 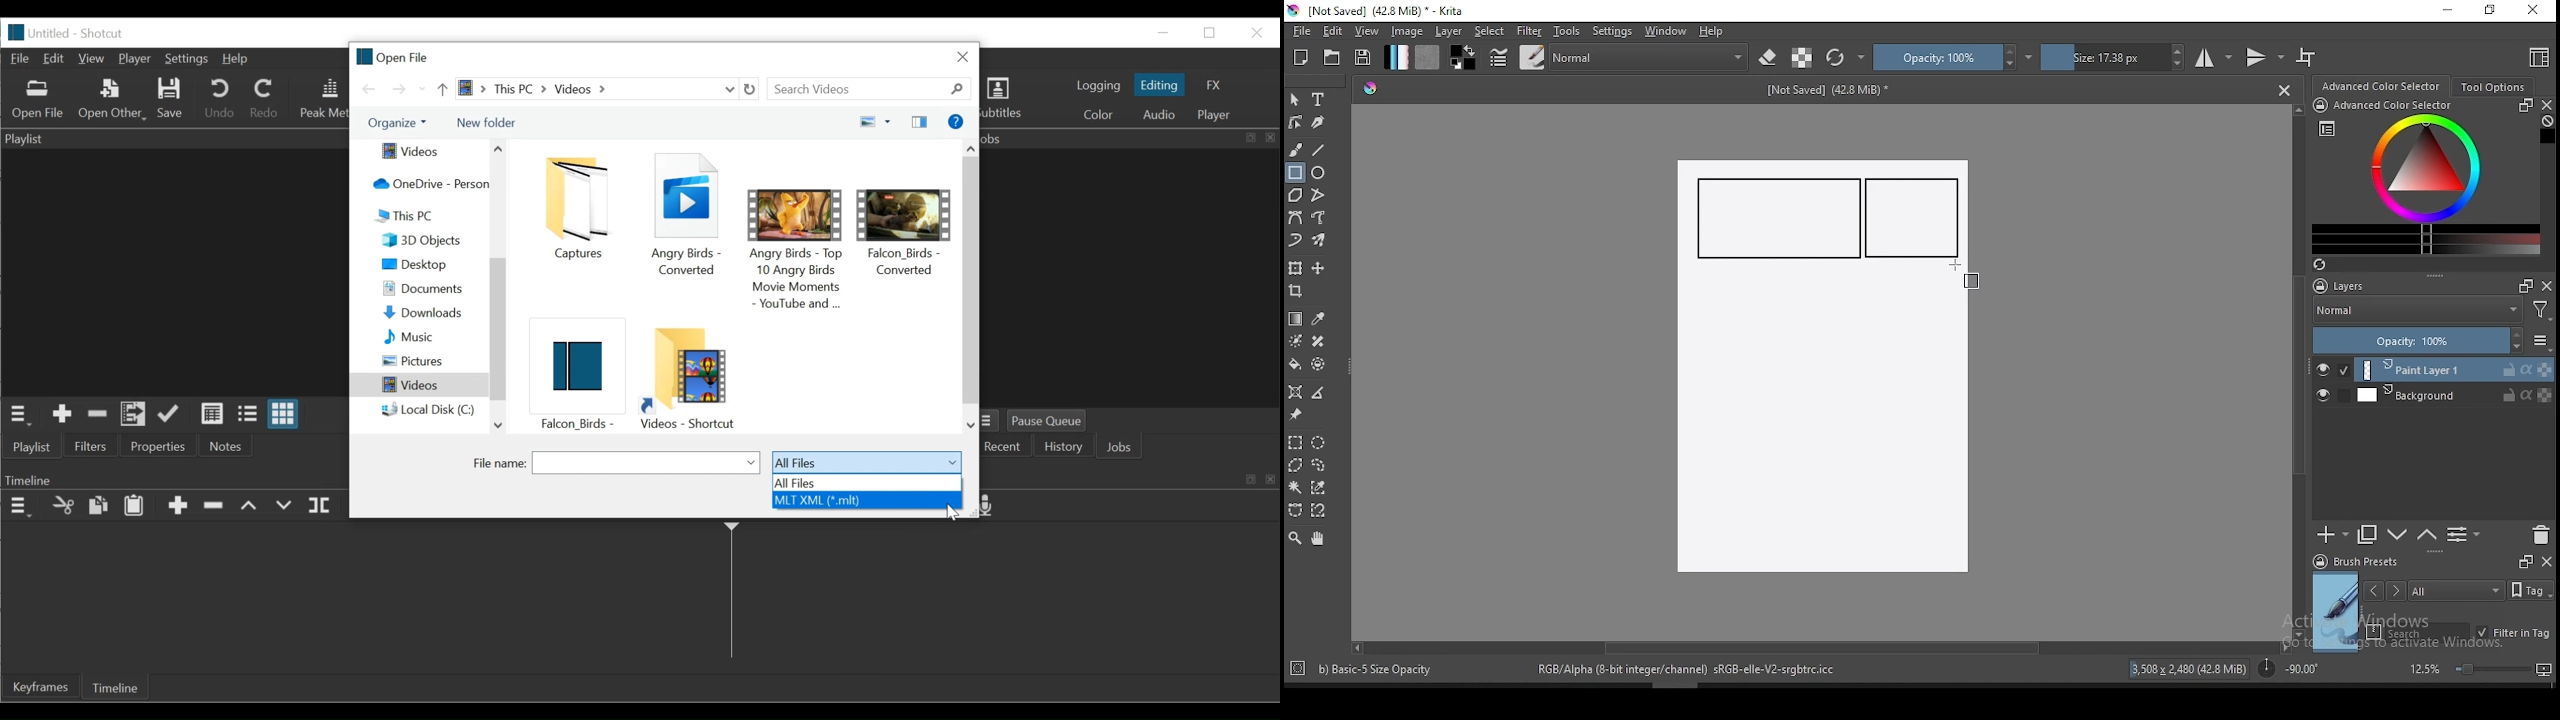 What do you see at coordinates (2535, 11) in the screenshot?
I see ` close window` at bounding box center [2535, 11].